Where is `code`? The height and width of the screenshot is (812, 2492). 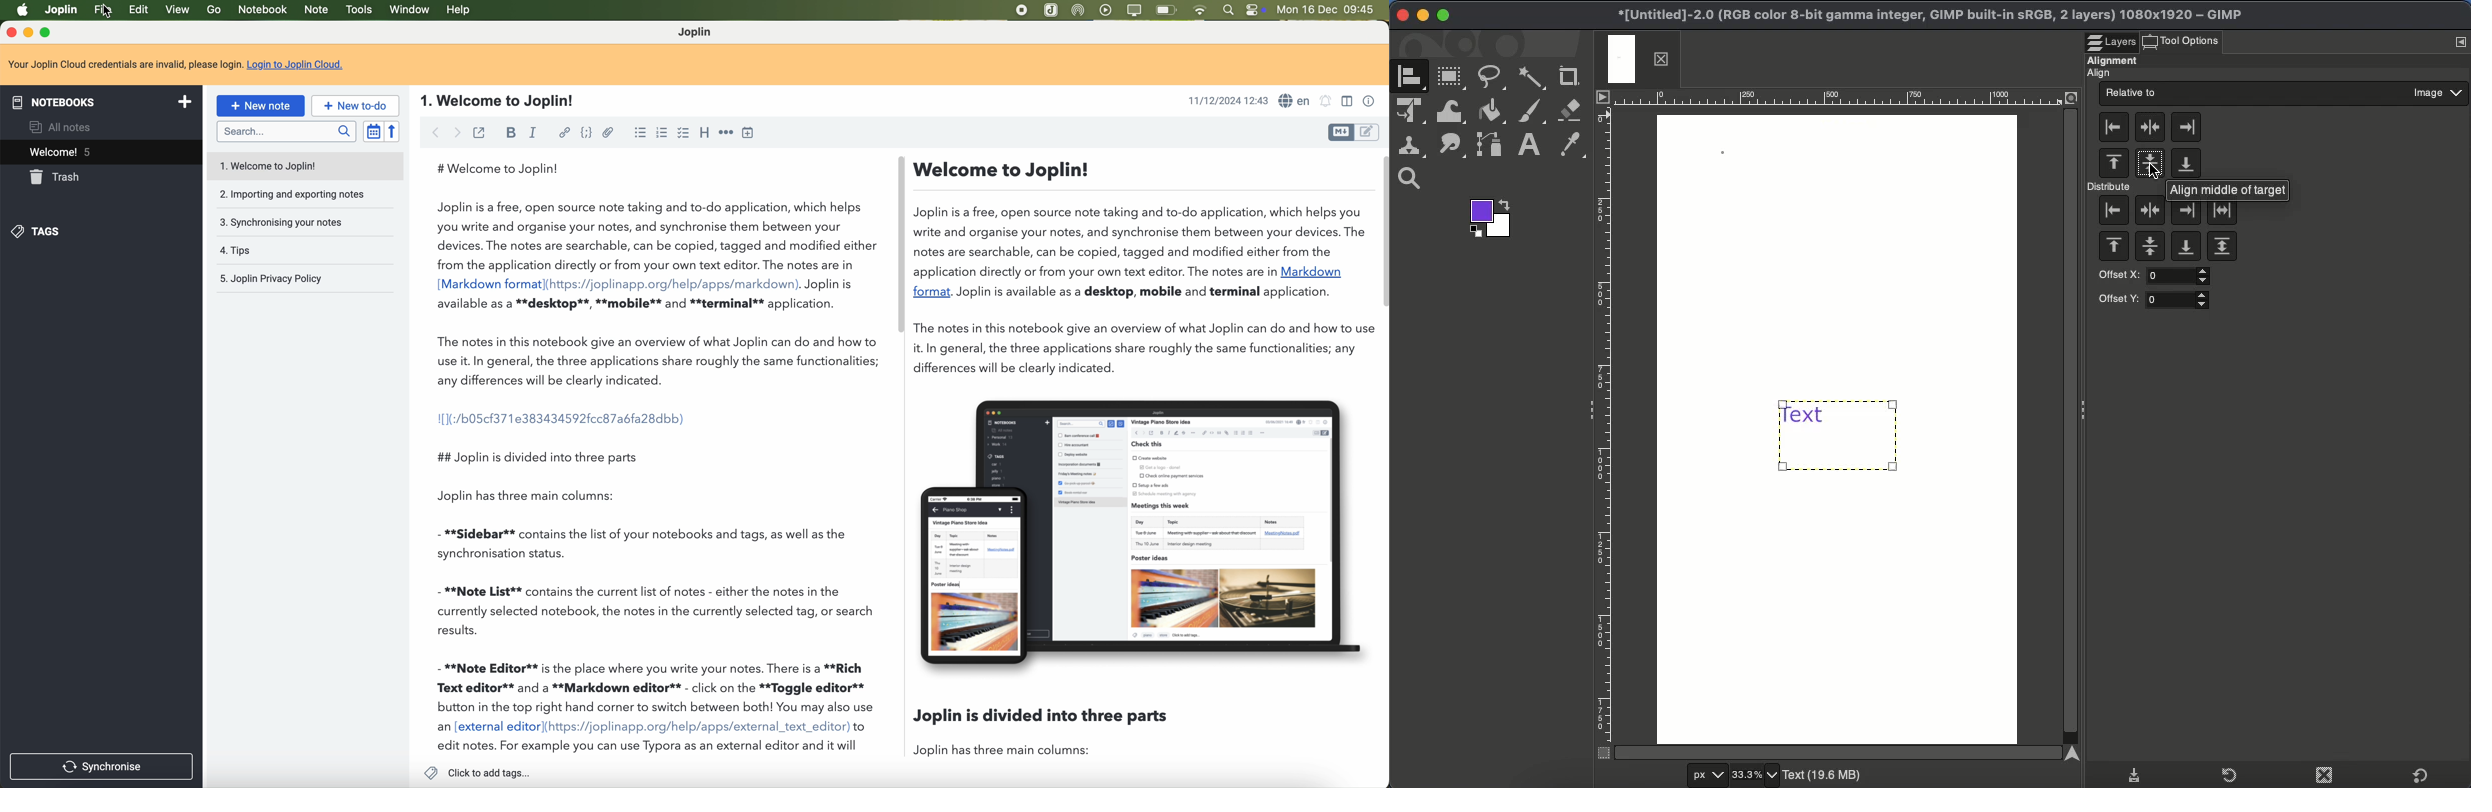
code is located at coordinates (586, 132).